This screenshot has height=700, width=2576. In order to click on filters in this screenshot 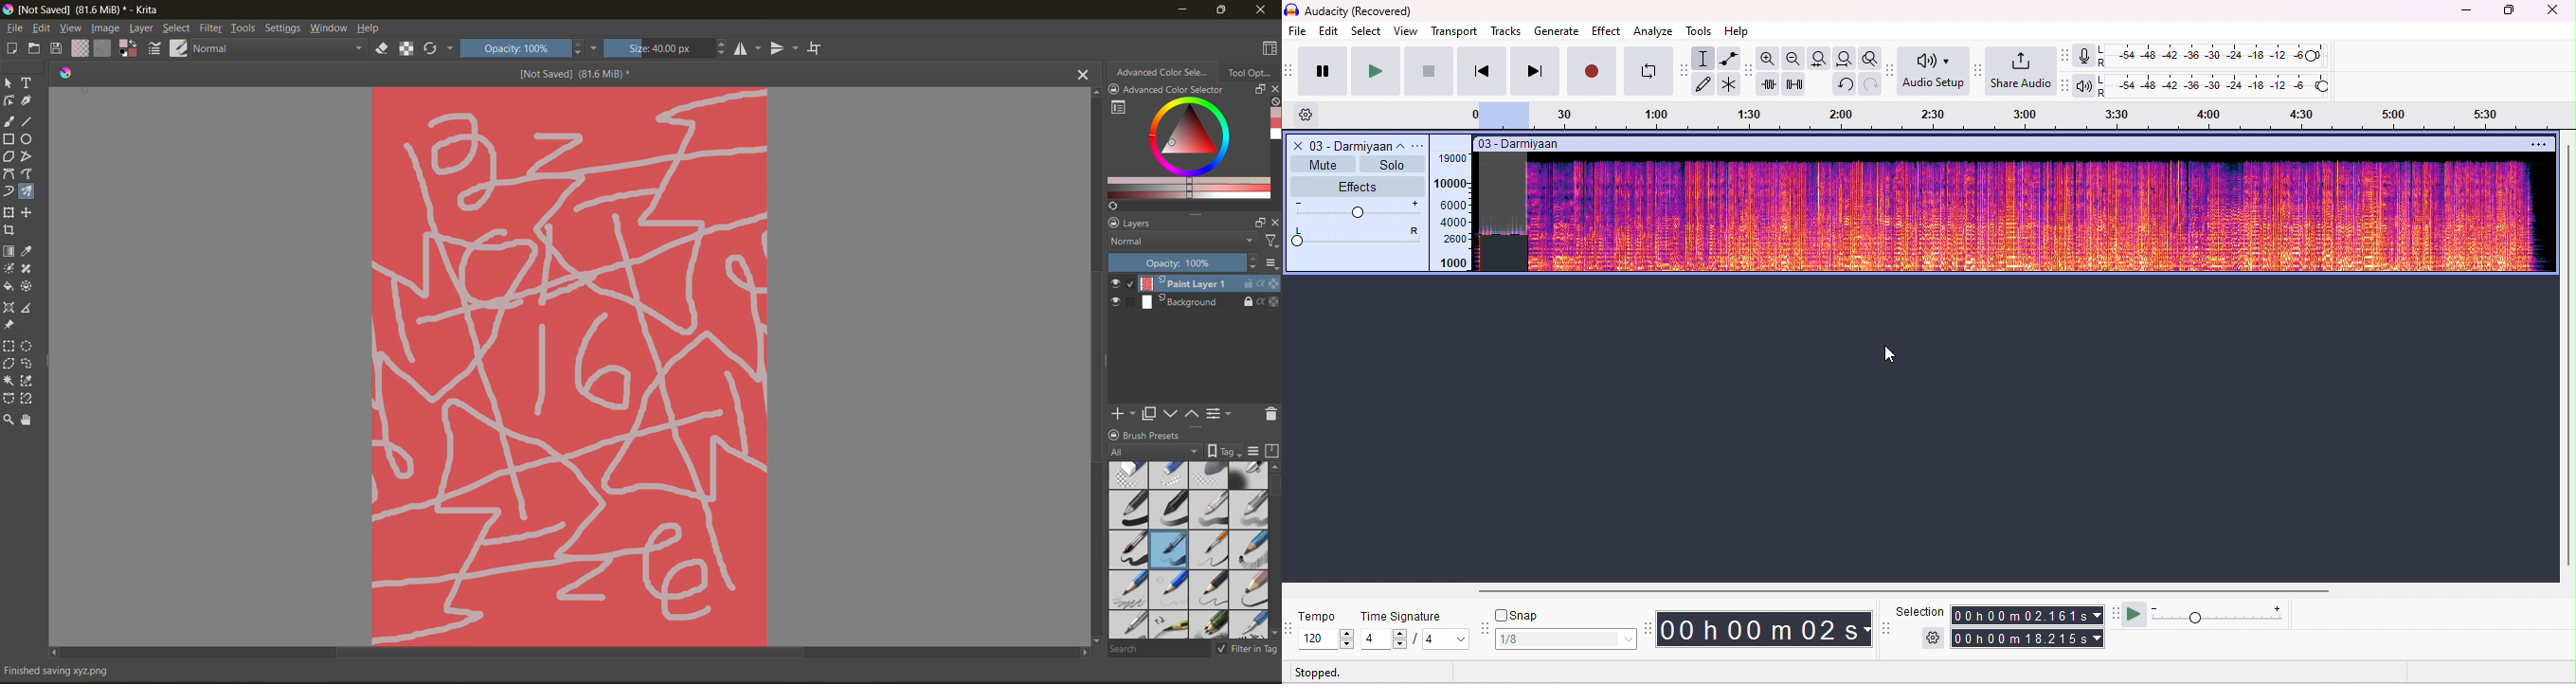, I will do `click(1271, 242)`.